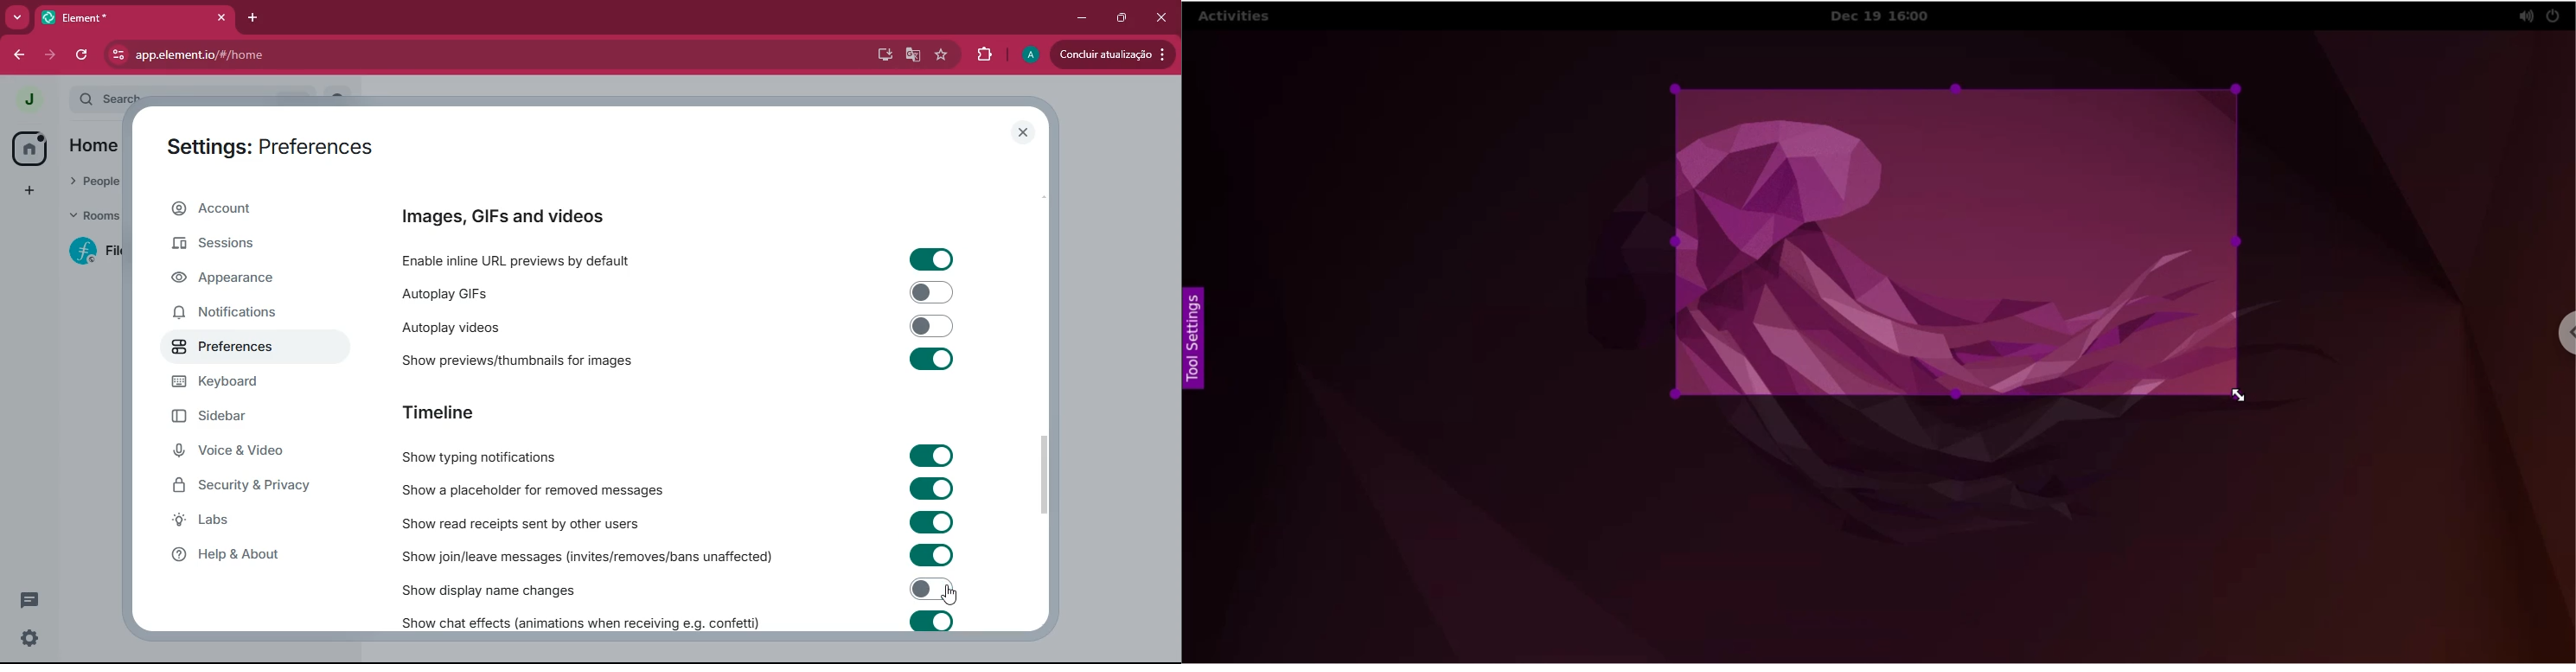  I want to click on scroll bar, so click(1045, 473).